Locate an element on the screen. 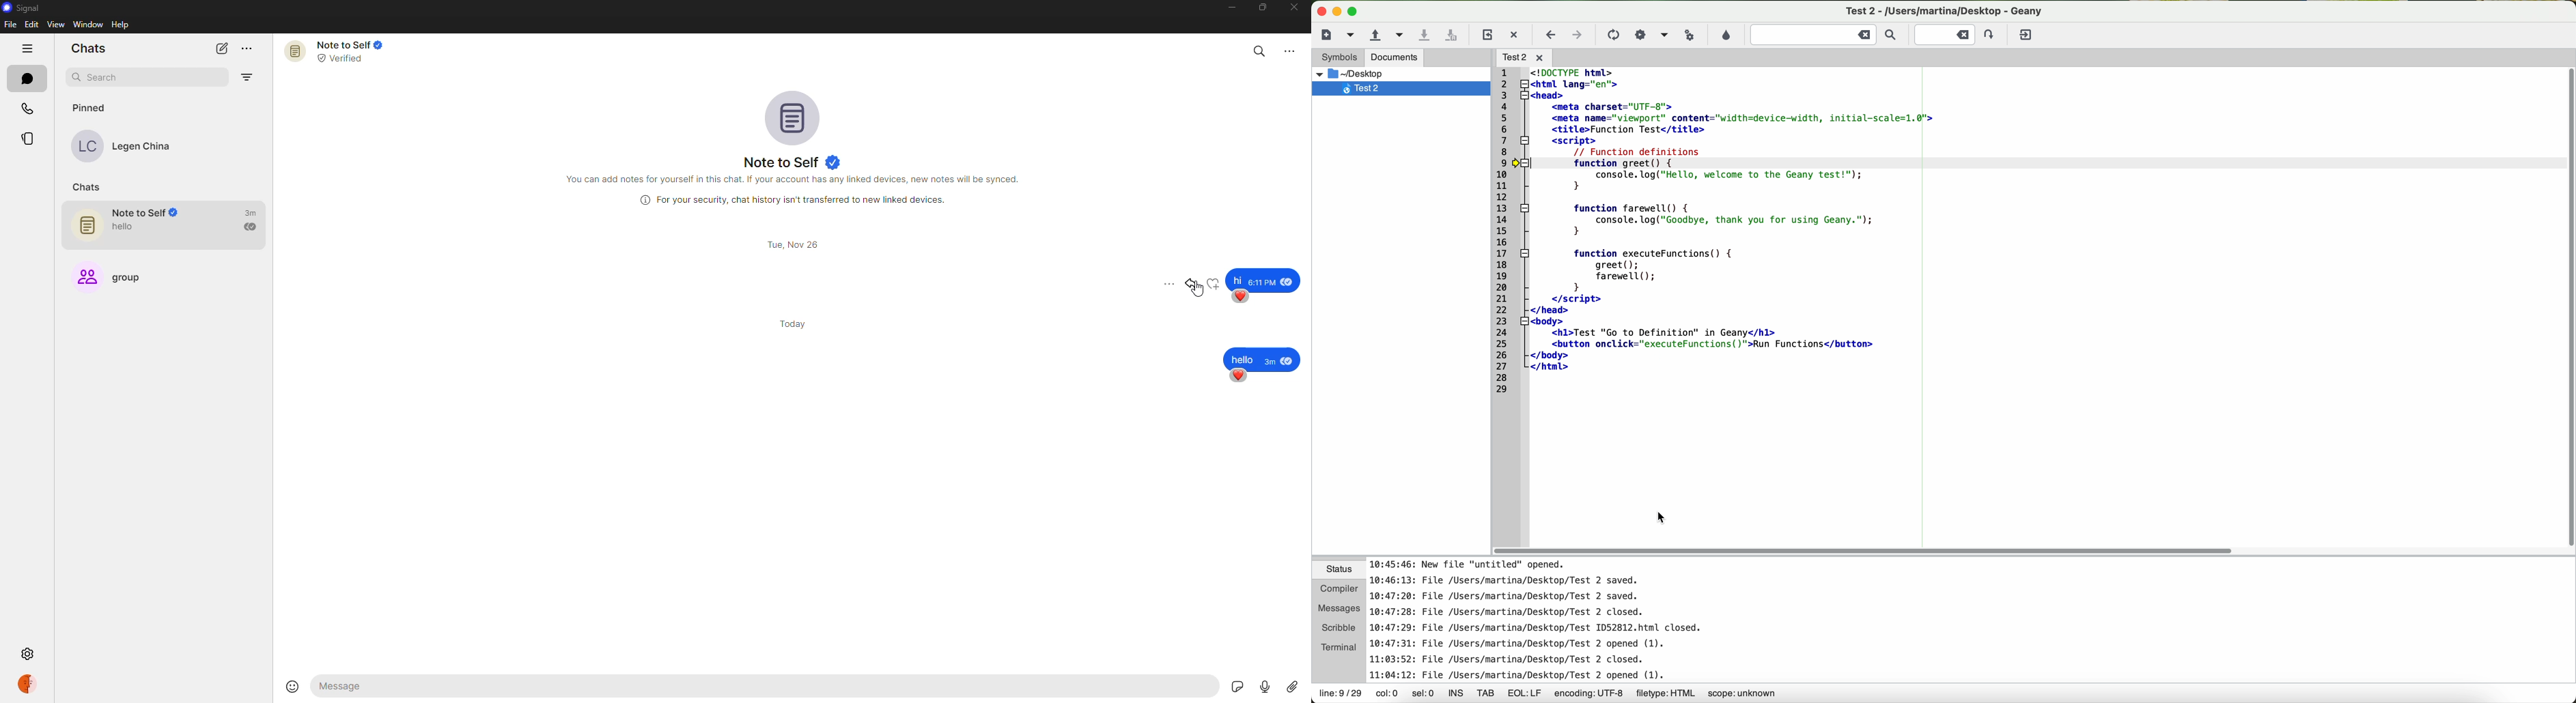 The image size is (2576, 728). edit is located at coordinates (31, 24).